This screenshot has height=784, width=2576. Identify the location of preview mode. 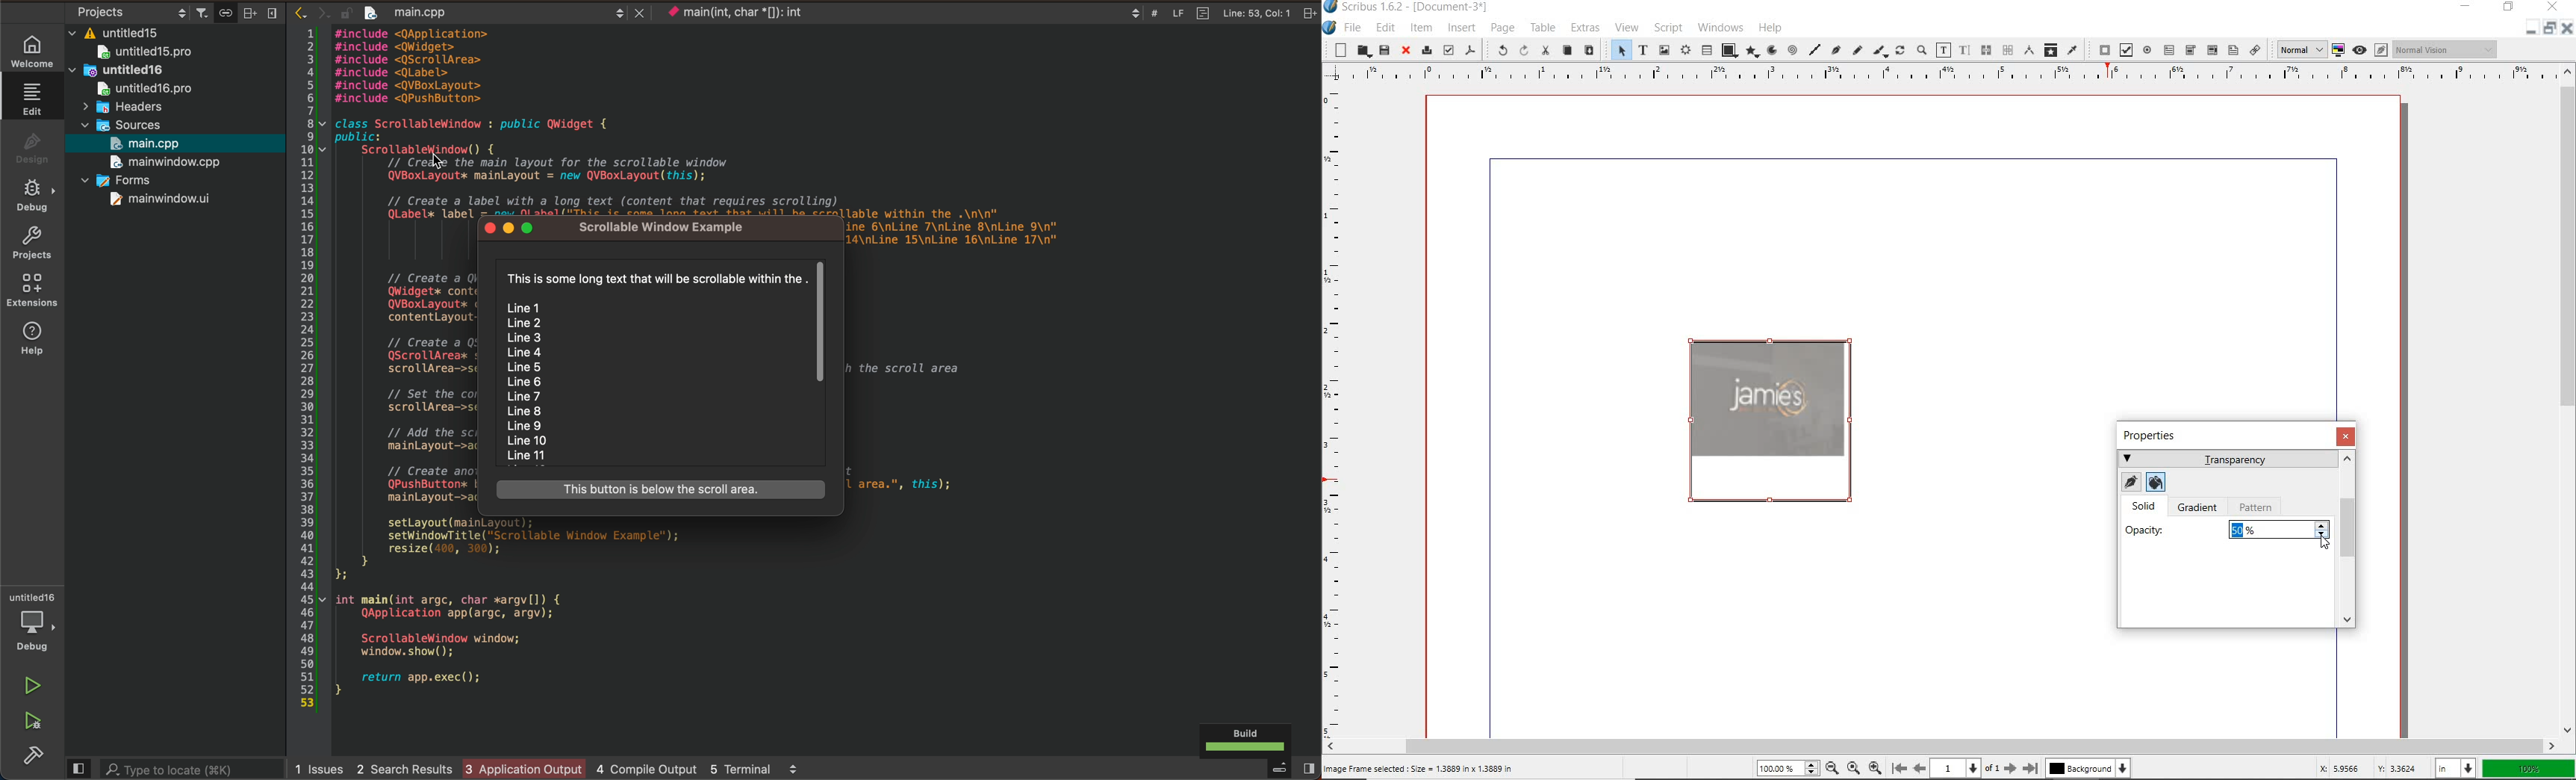
(2371, 49).